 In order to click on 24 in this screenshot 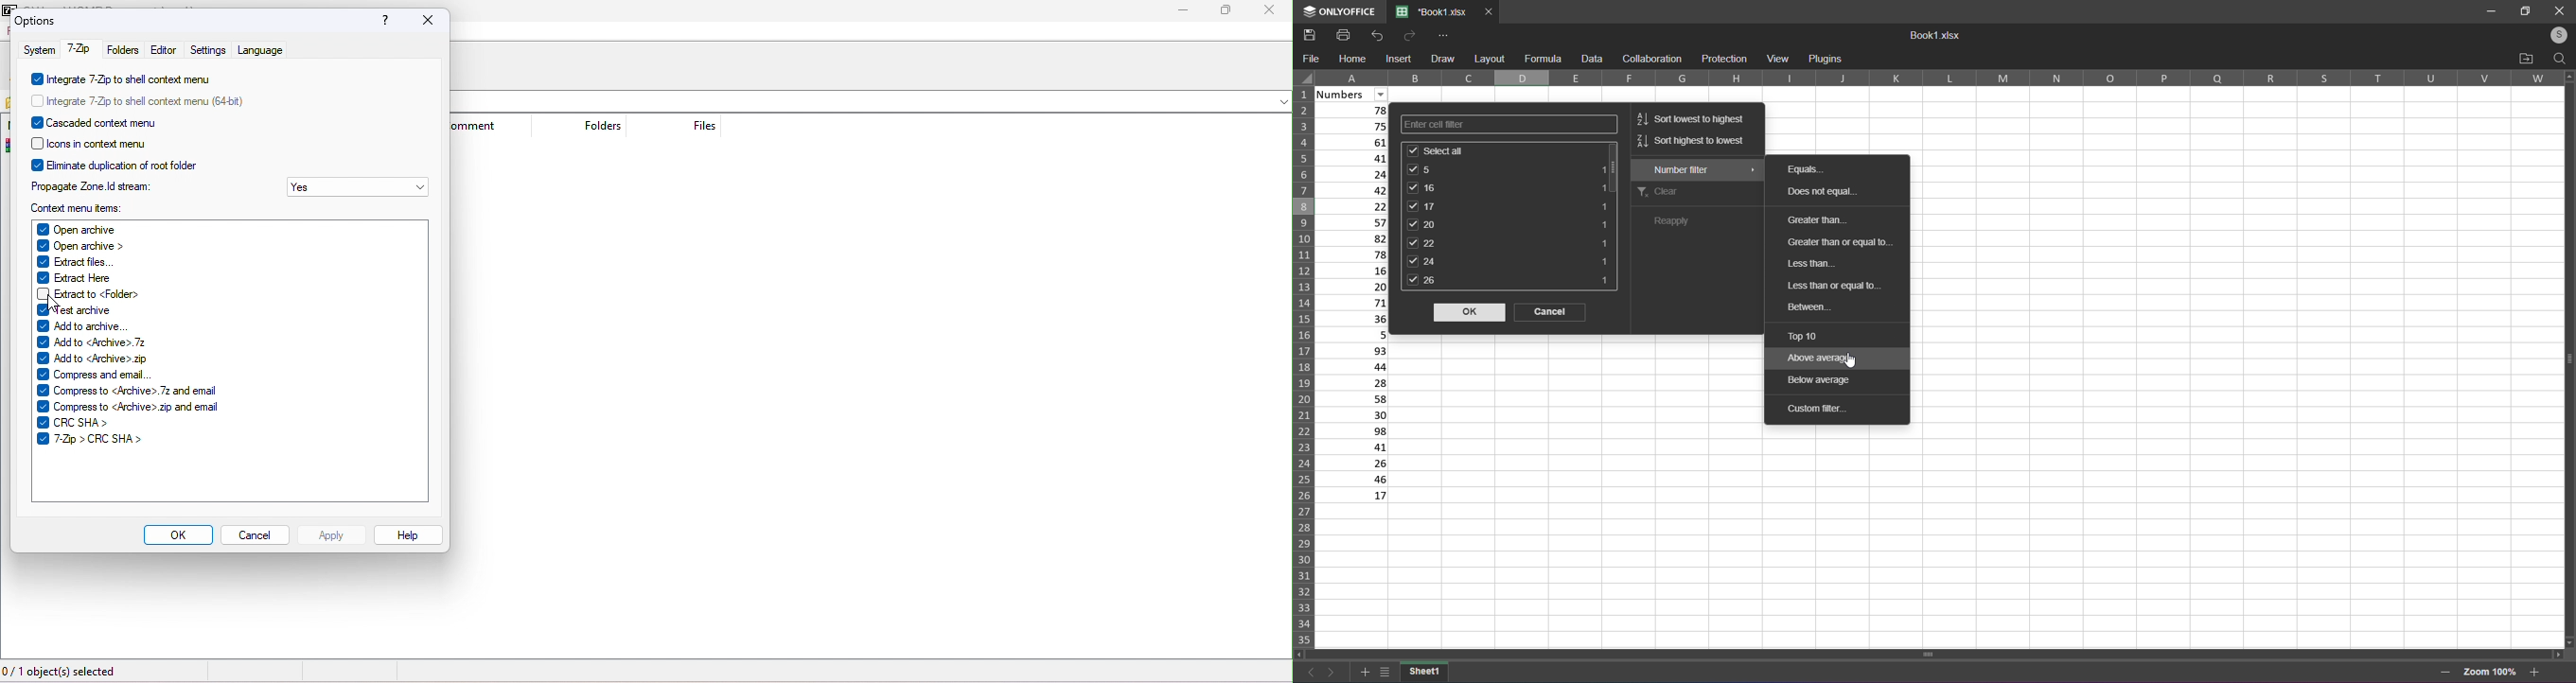, I will do `click(1355, 172)`.